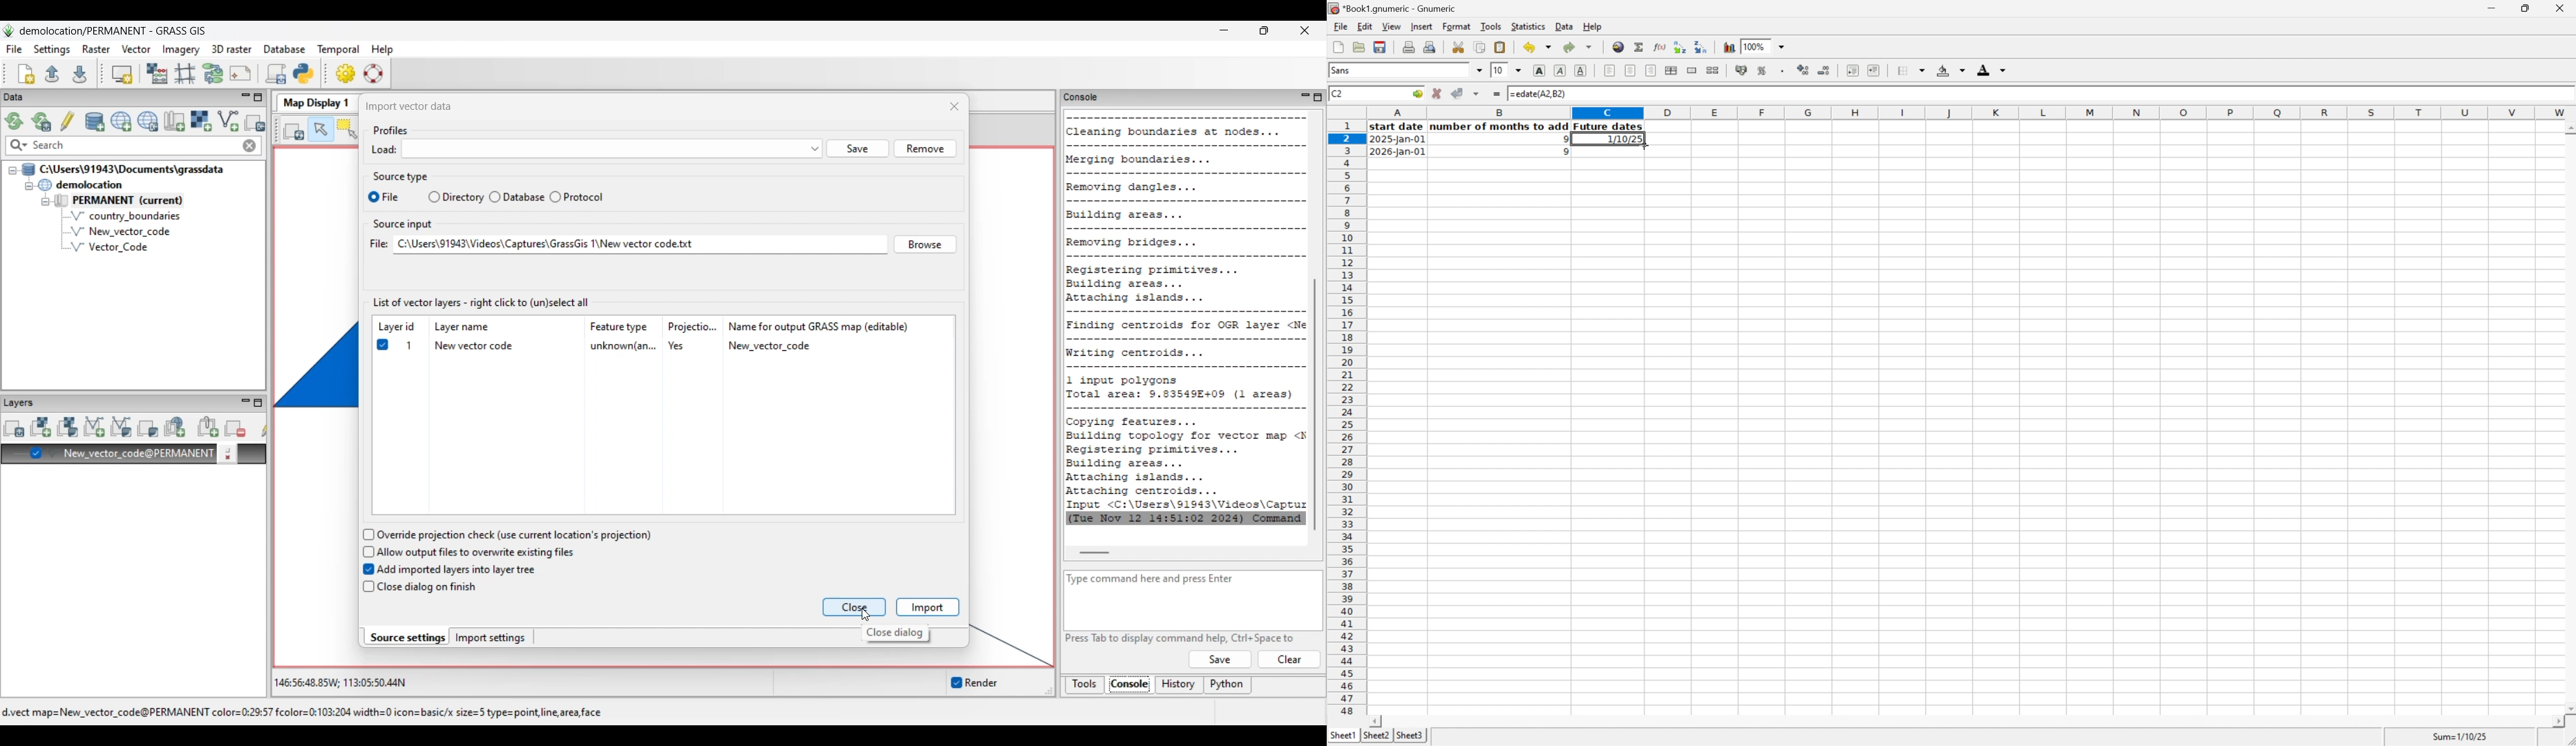 This screenshot has width=2576, height=756. What do you see at coordinates (1528, 25) in the screenshot?
I see `Statistics` at bounding box center [1528, 25].